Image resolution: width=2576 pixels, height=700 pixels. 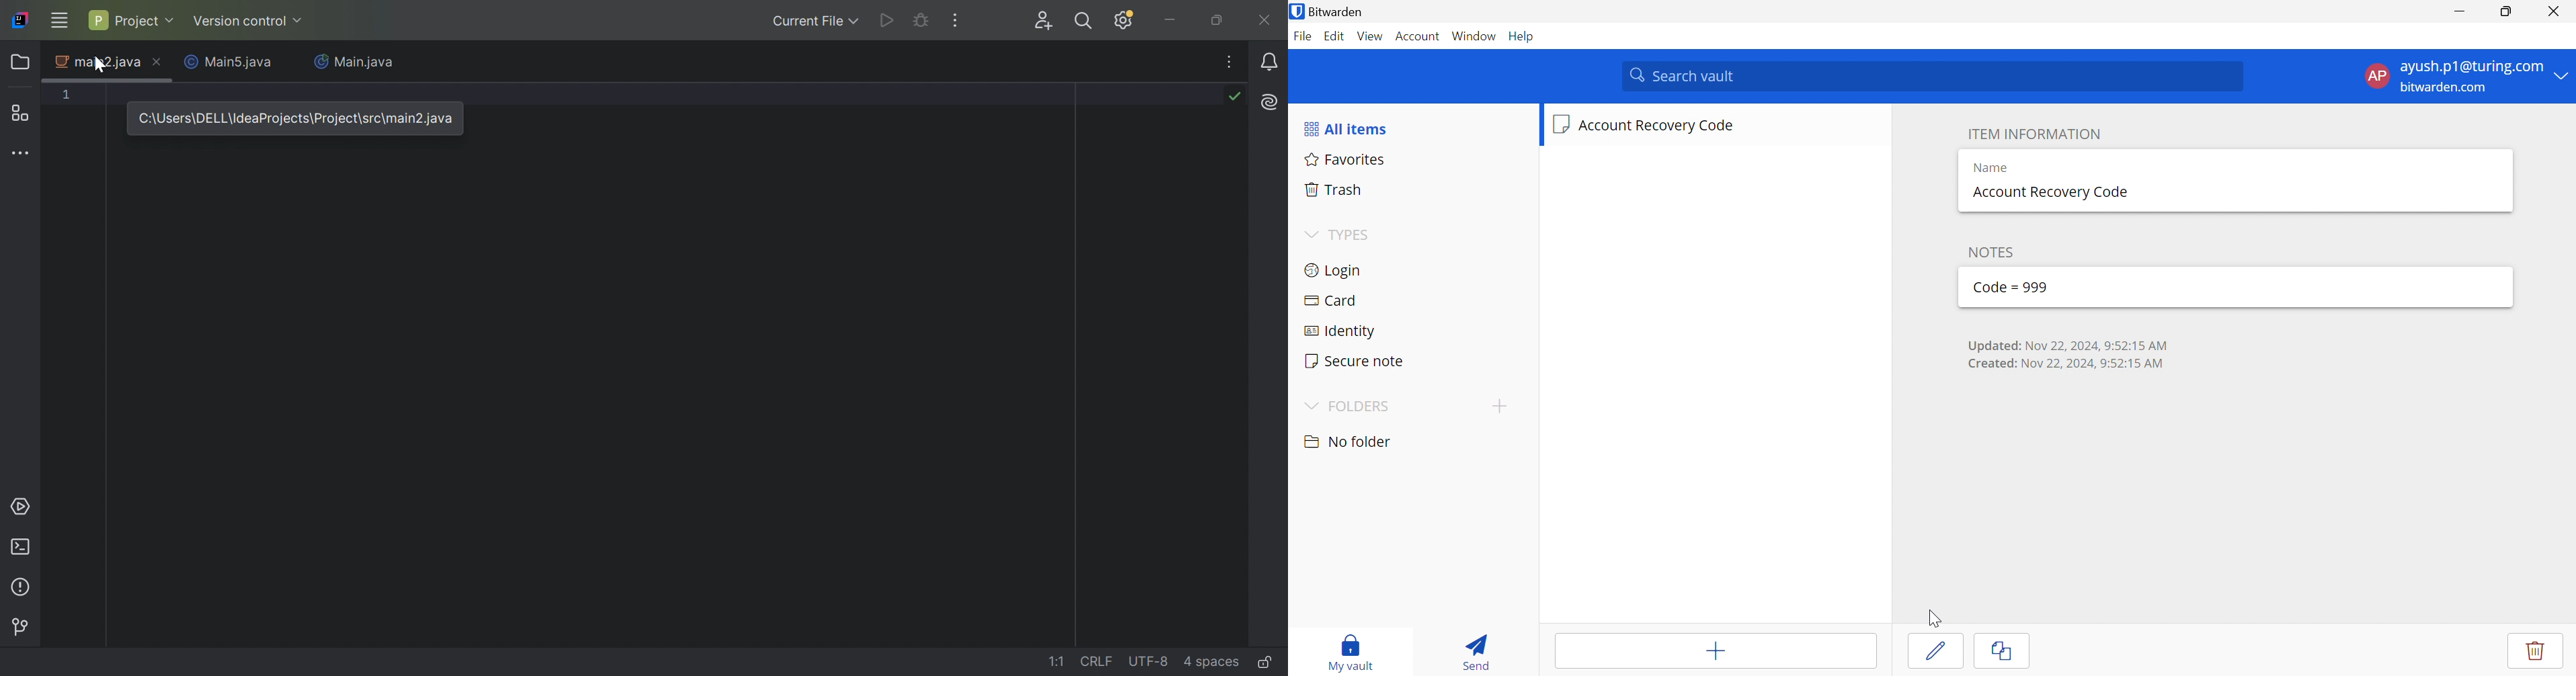 What do you see at coordinates (1350, 441) in the screenshot?
I see `No folder` at bounding box center [1350, 441].